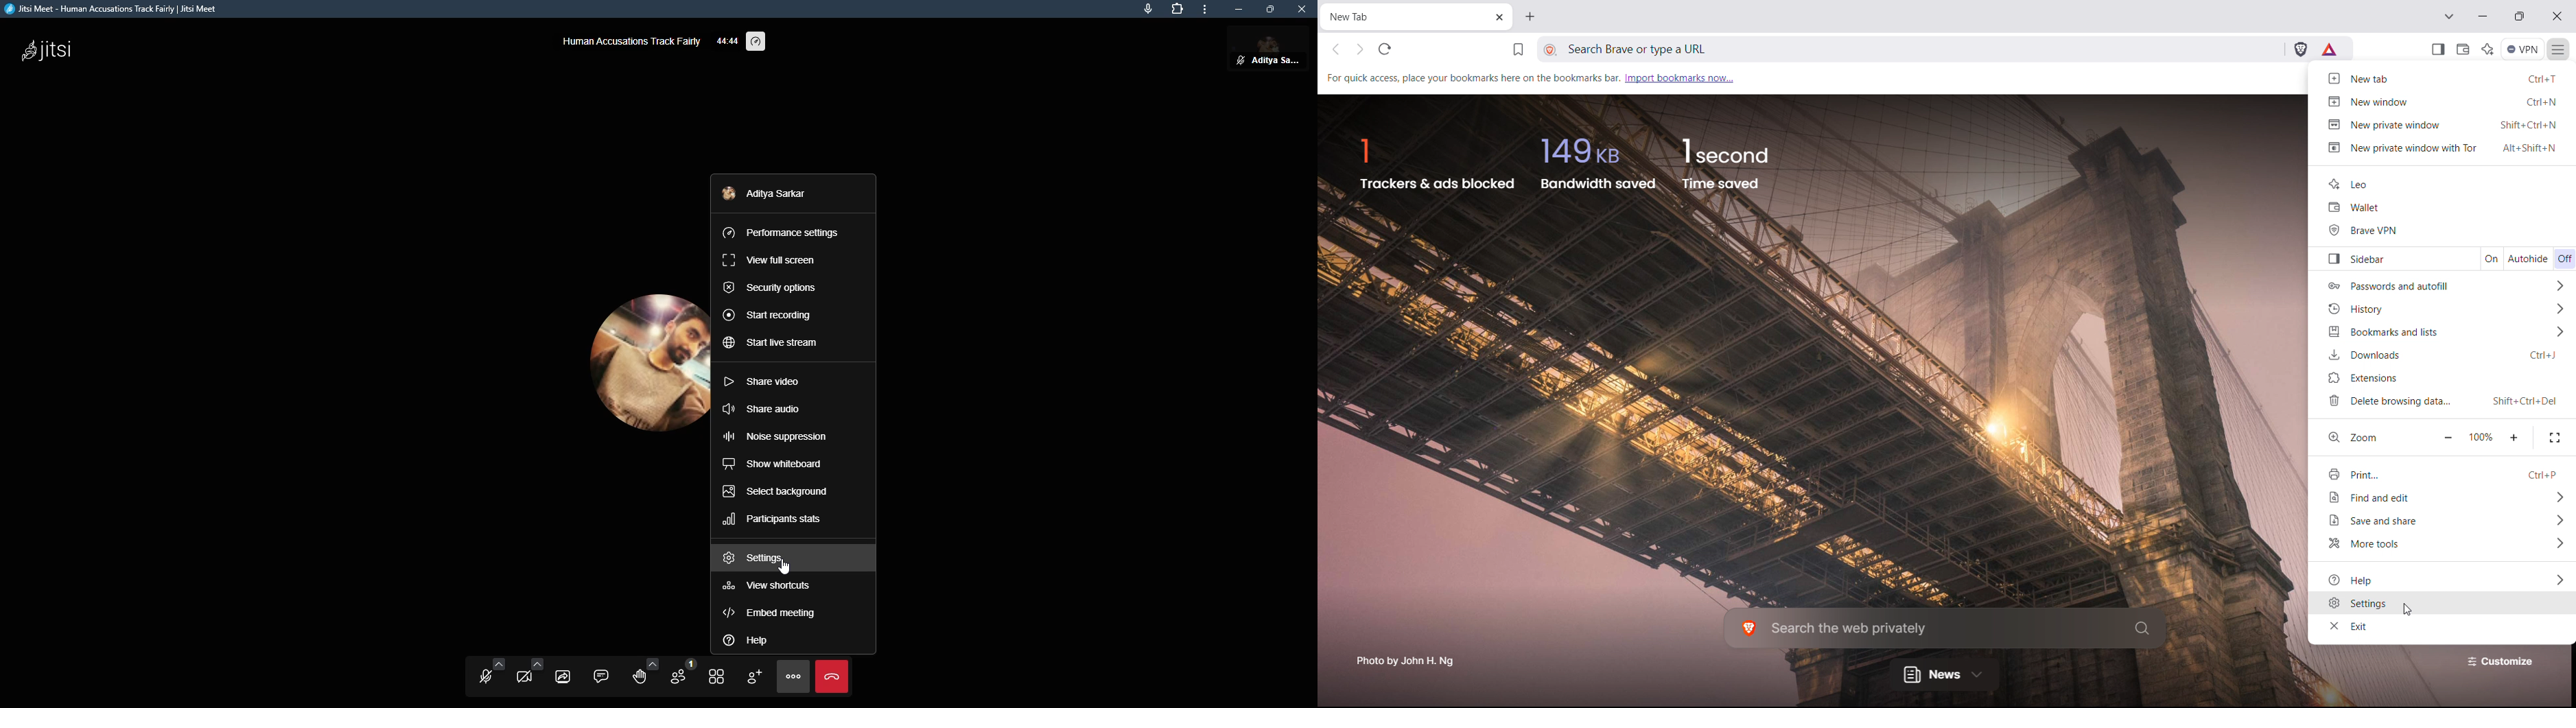 The height and width of the screenshot is (728, 2576). Describe the element at coordinates (2524, 49) in the screenshot. I see `vpn` at that location.